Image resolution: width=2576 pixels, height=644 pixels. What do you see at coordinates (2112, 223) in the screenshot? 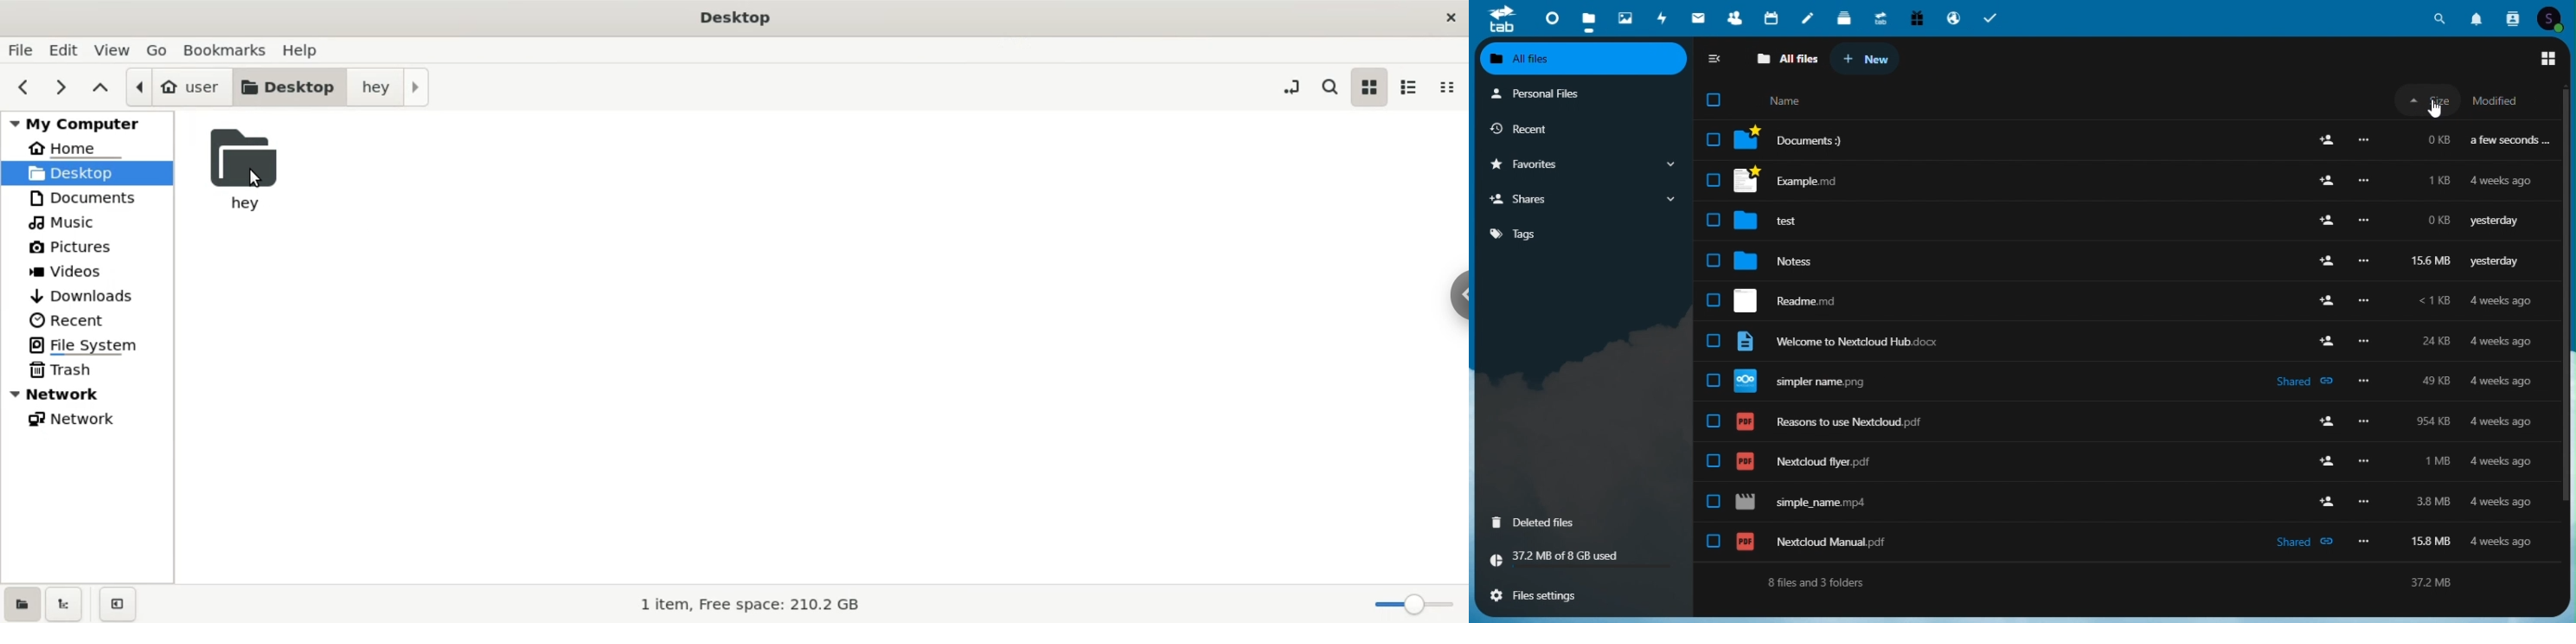
I see `test` at bounding box center [2112, 223].